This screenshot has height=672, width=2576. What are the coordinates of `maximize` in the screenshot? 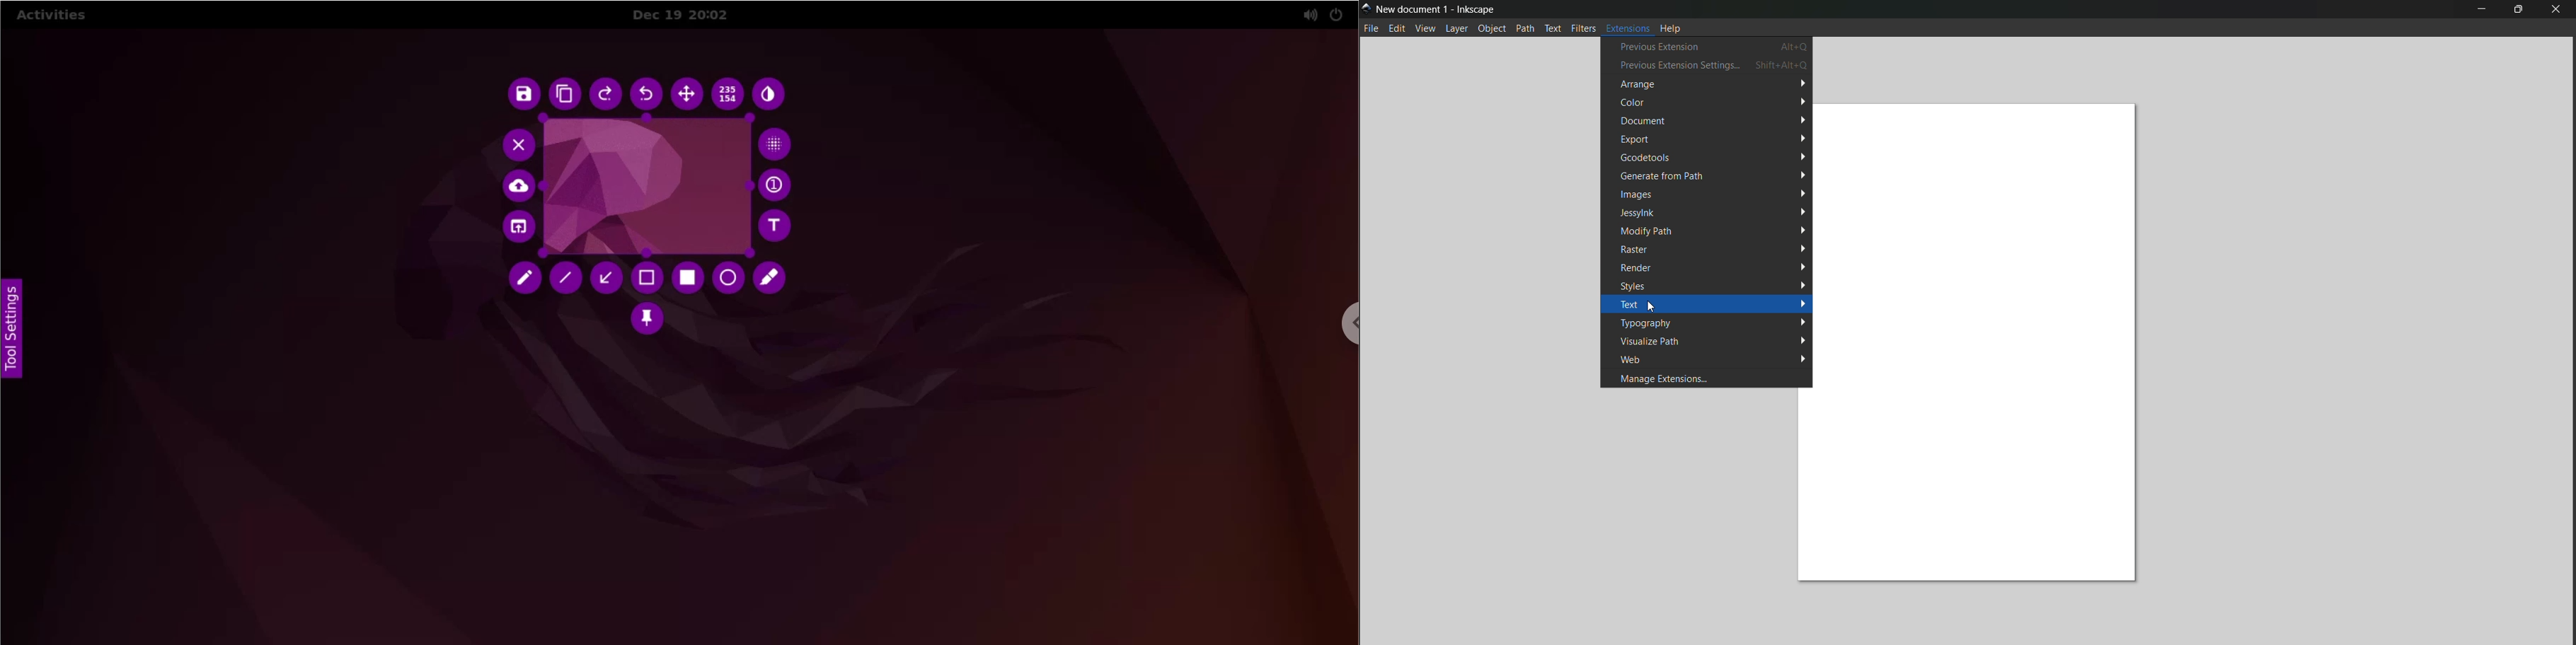 It's located at (2518, 11).